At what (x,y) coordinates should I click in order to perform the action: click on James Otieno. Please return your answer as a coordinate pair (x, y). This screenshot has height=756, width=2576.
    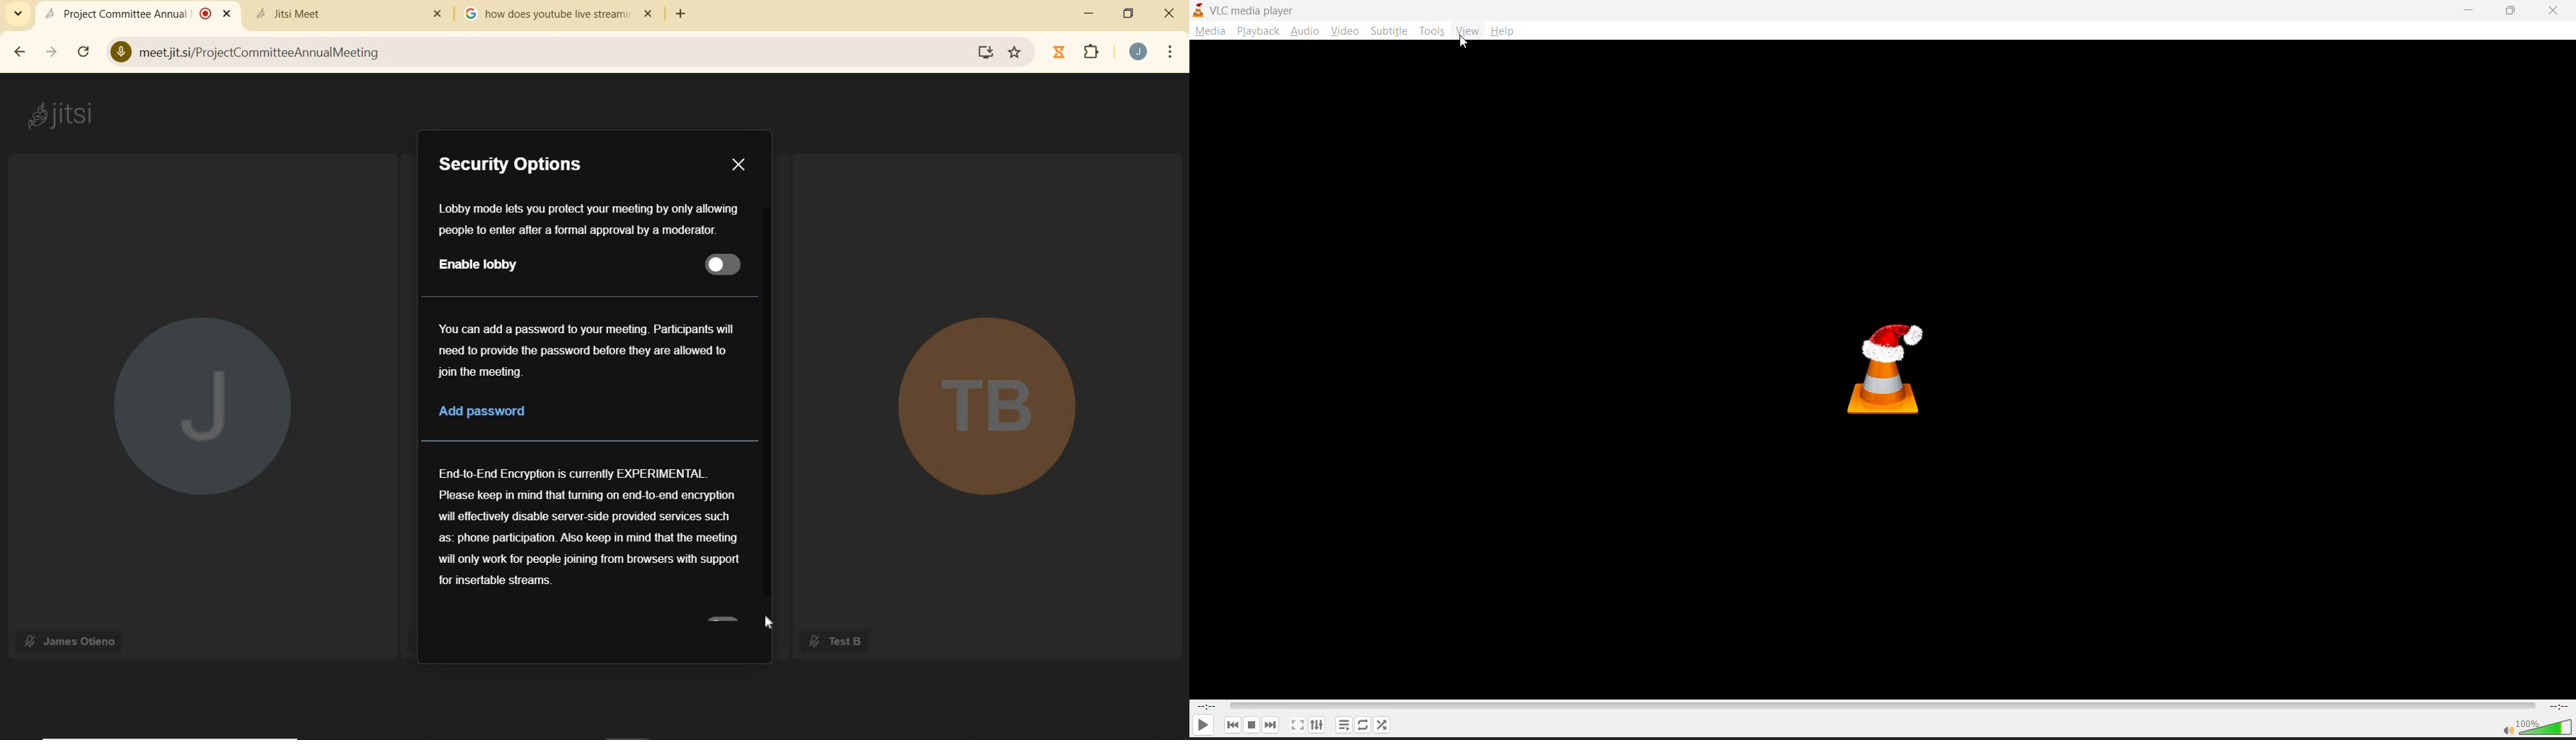
    Looking at the image, I should click on (72, 639).